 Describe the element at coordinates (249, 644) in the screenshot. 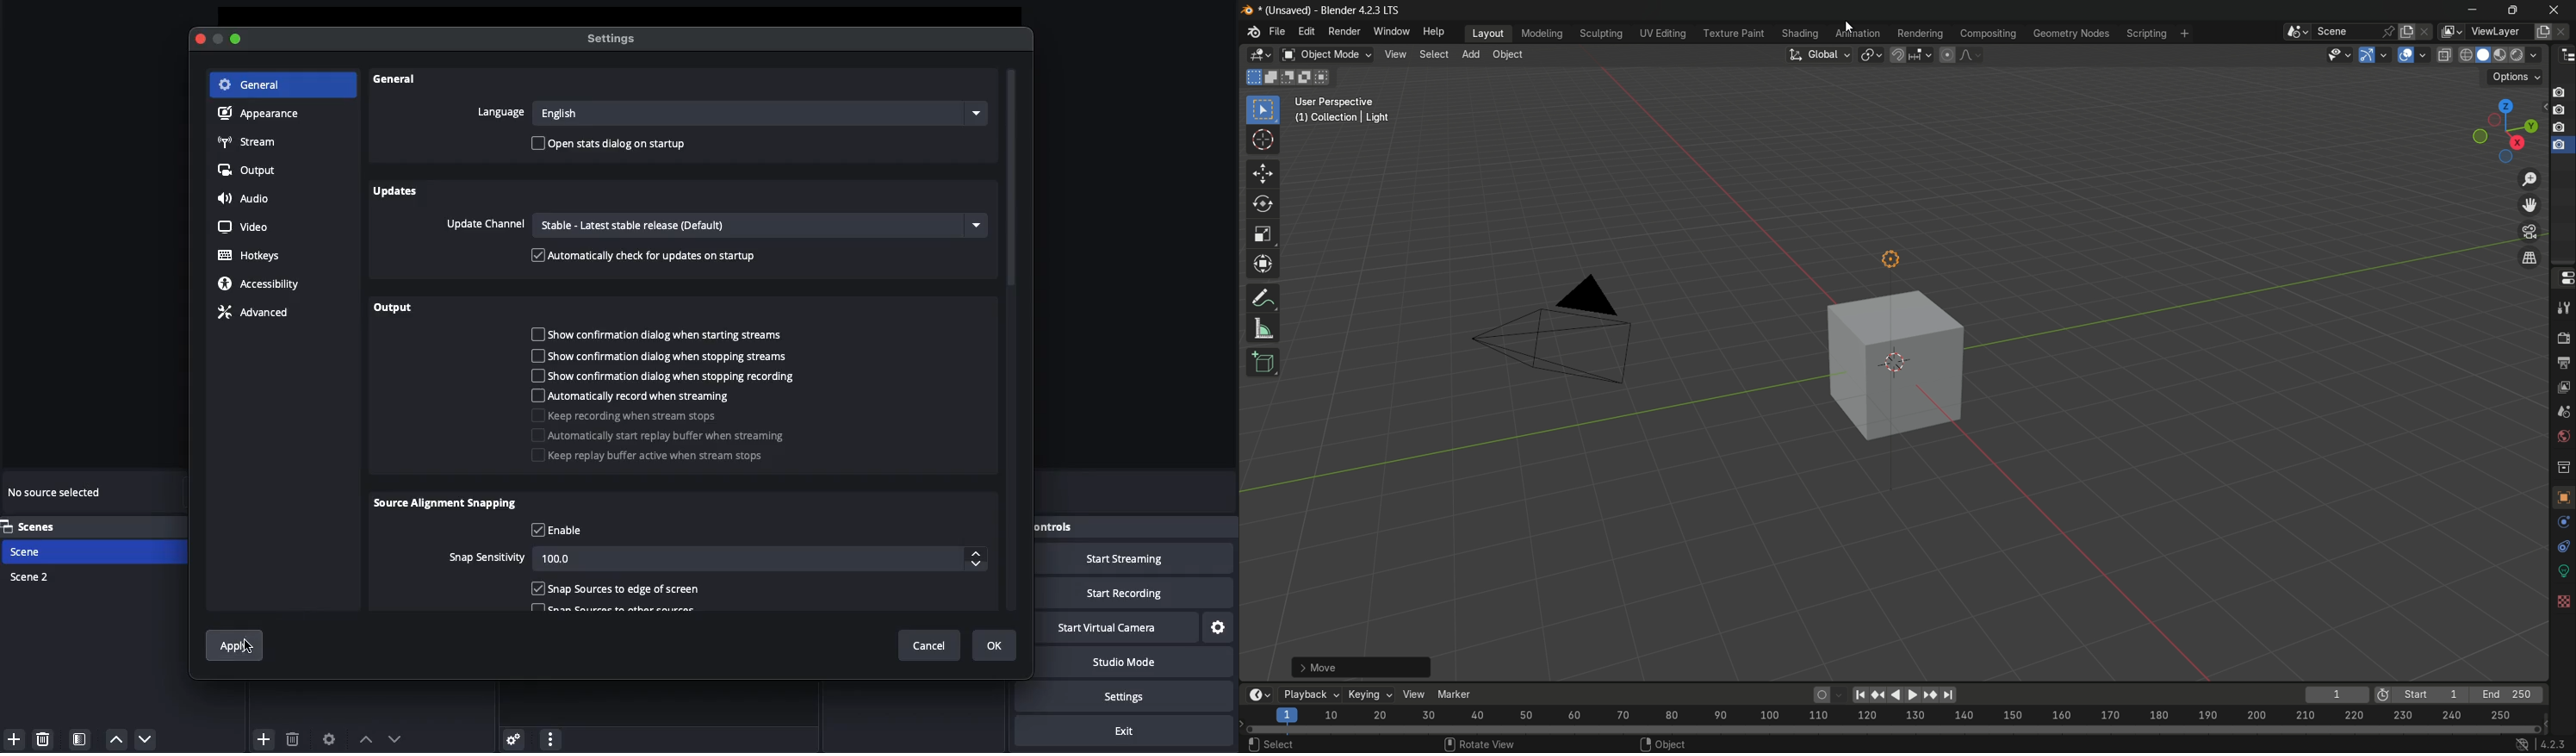

I see `Cursor` at that location.